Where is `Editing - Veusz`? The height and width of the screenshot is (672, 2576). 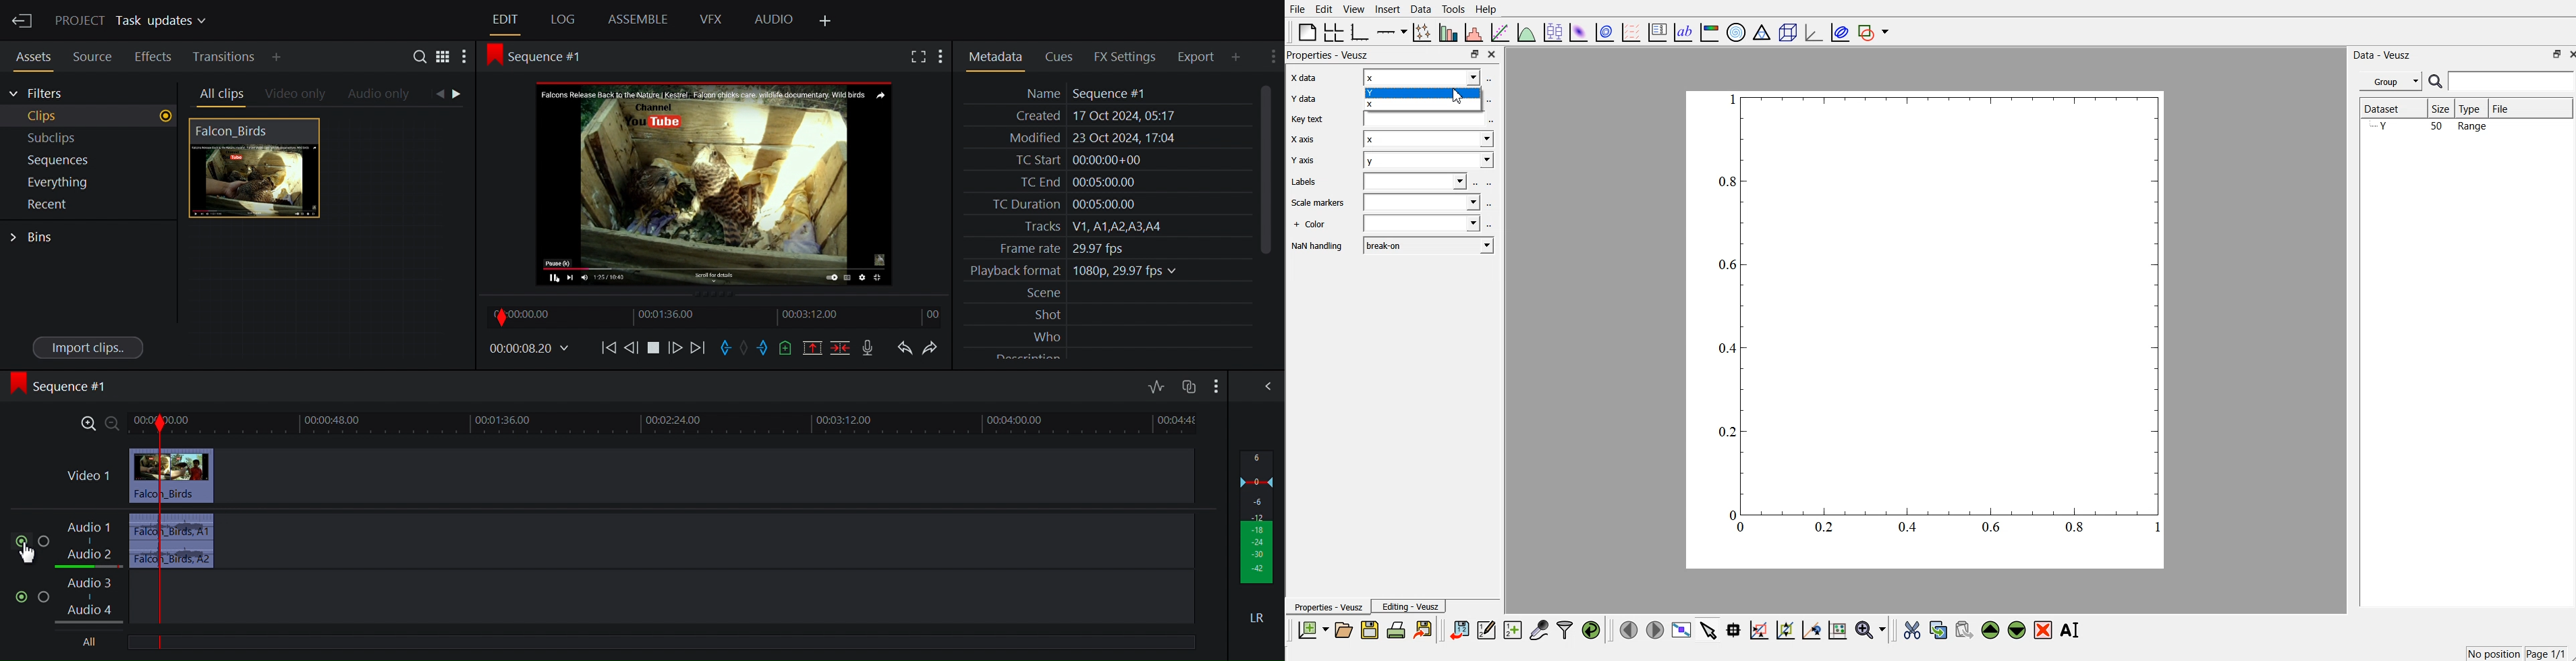
Editing - Veusz is located at coordinates (1411, 606).